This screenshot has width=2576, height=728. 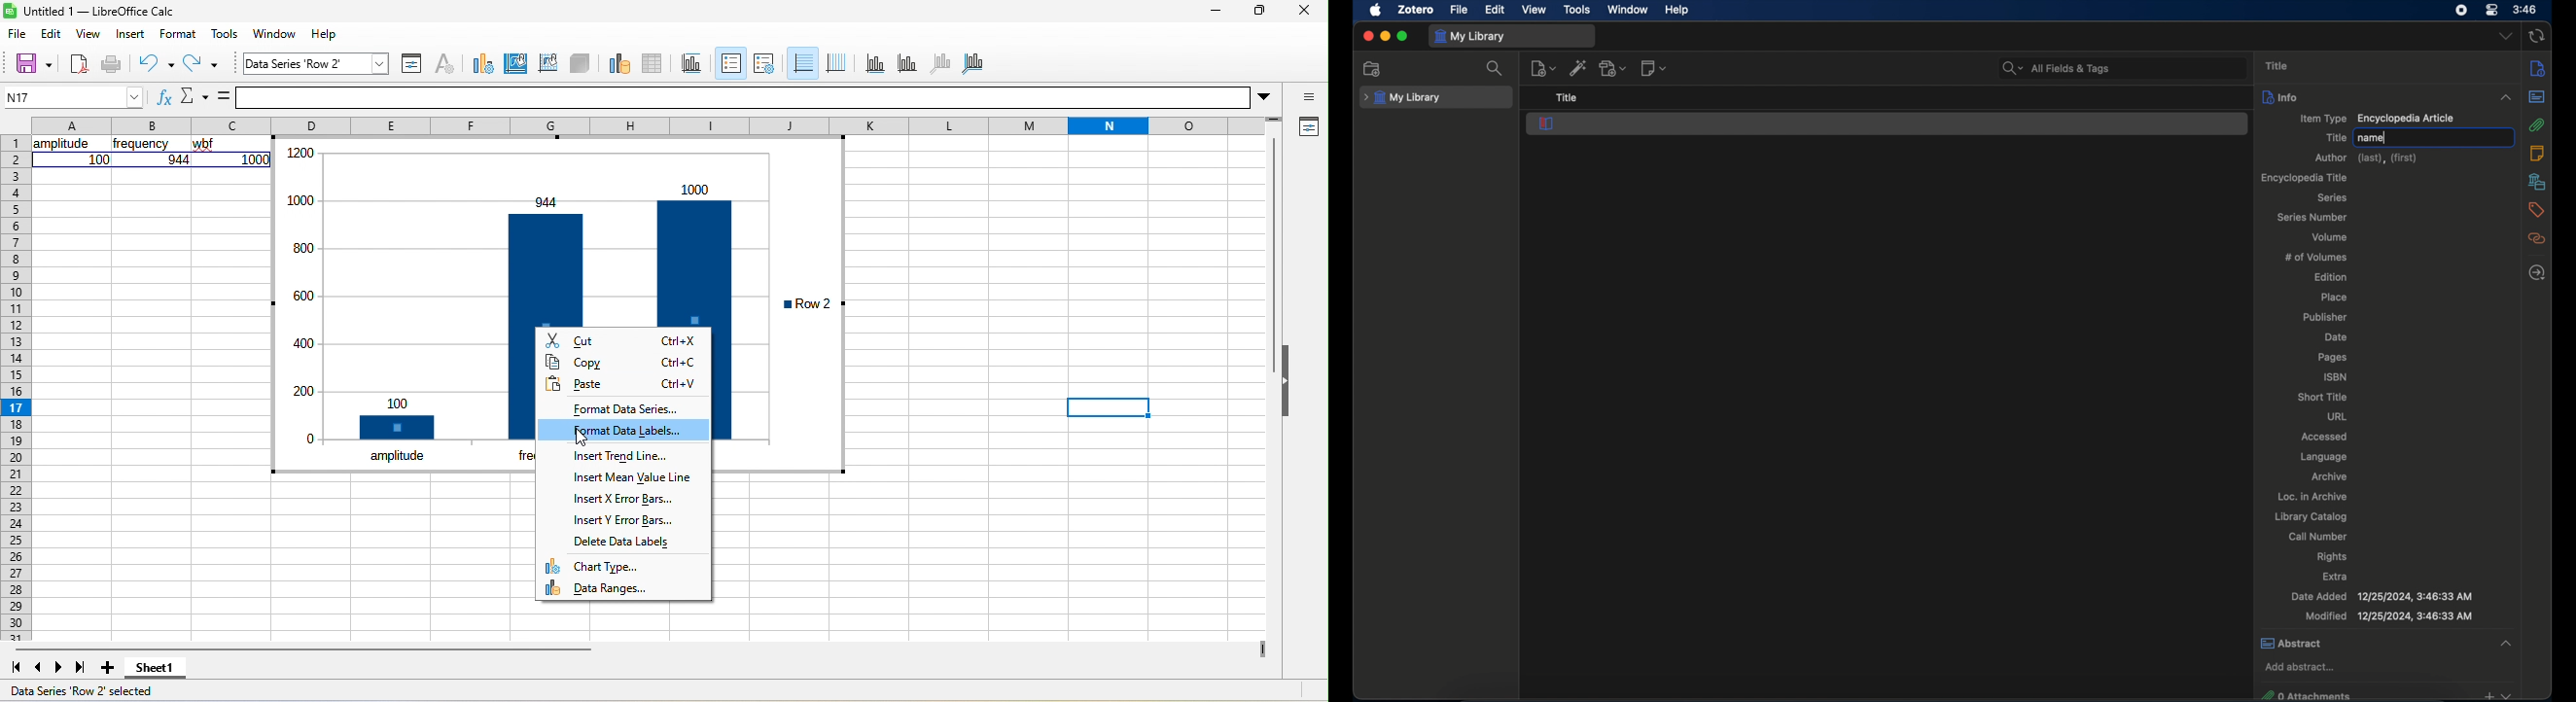 I want to click on data series row 2 selected, so click(x=90, y=690).